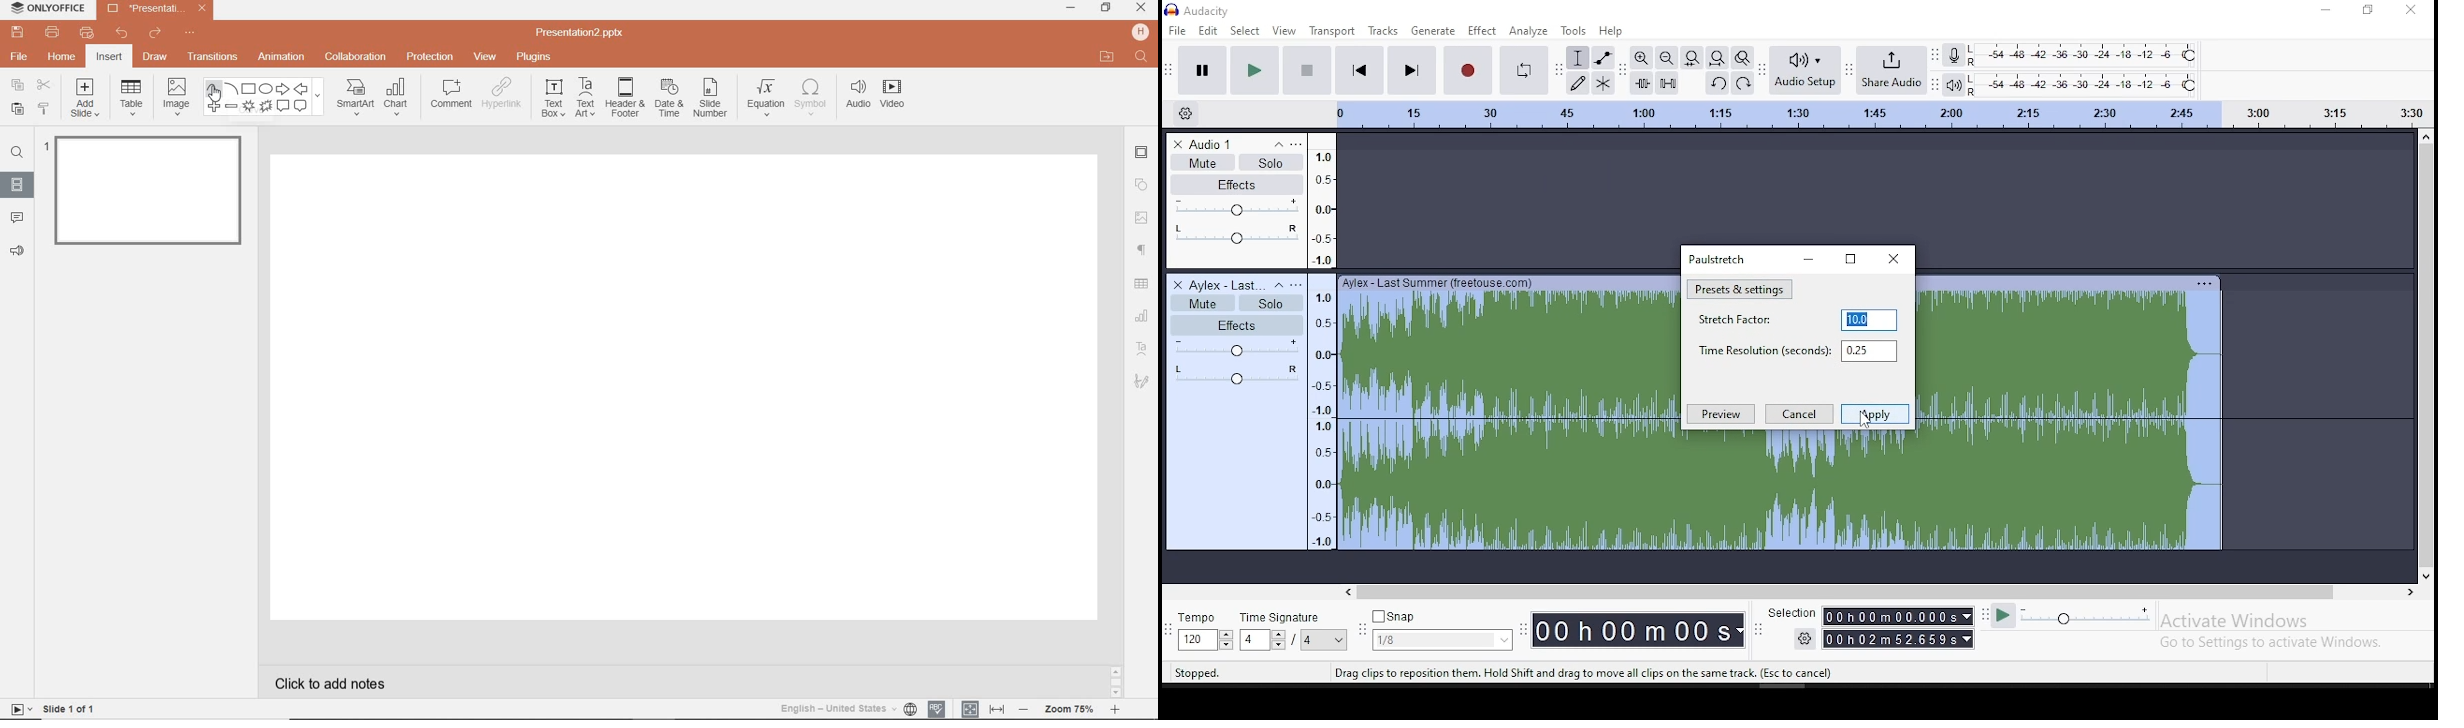 The image size is (2464, 728). What do you see at coordinates (43, 85) in the screenshot?
I see `CUT` at bounding box center [43, 85].